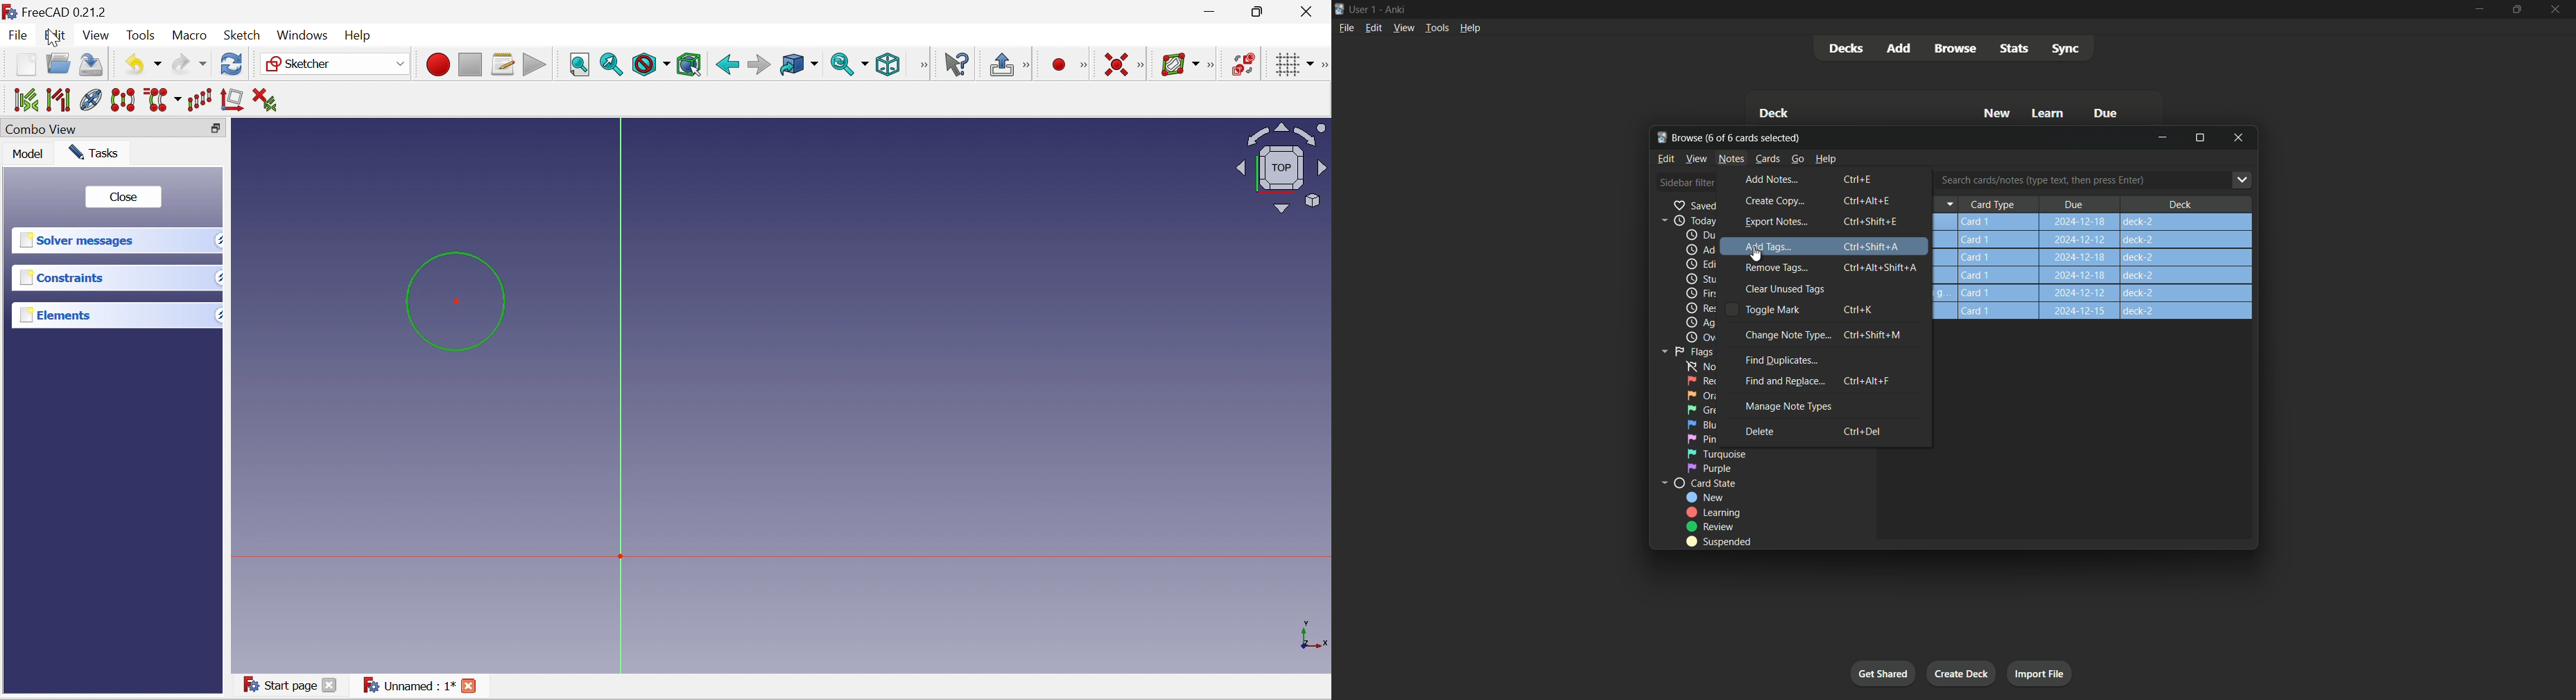  Describe the element at coordinates (1434, 29) in the screenshot. I see `Tools menu` at that location.